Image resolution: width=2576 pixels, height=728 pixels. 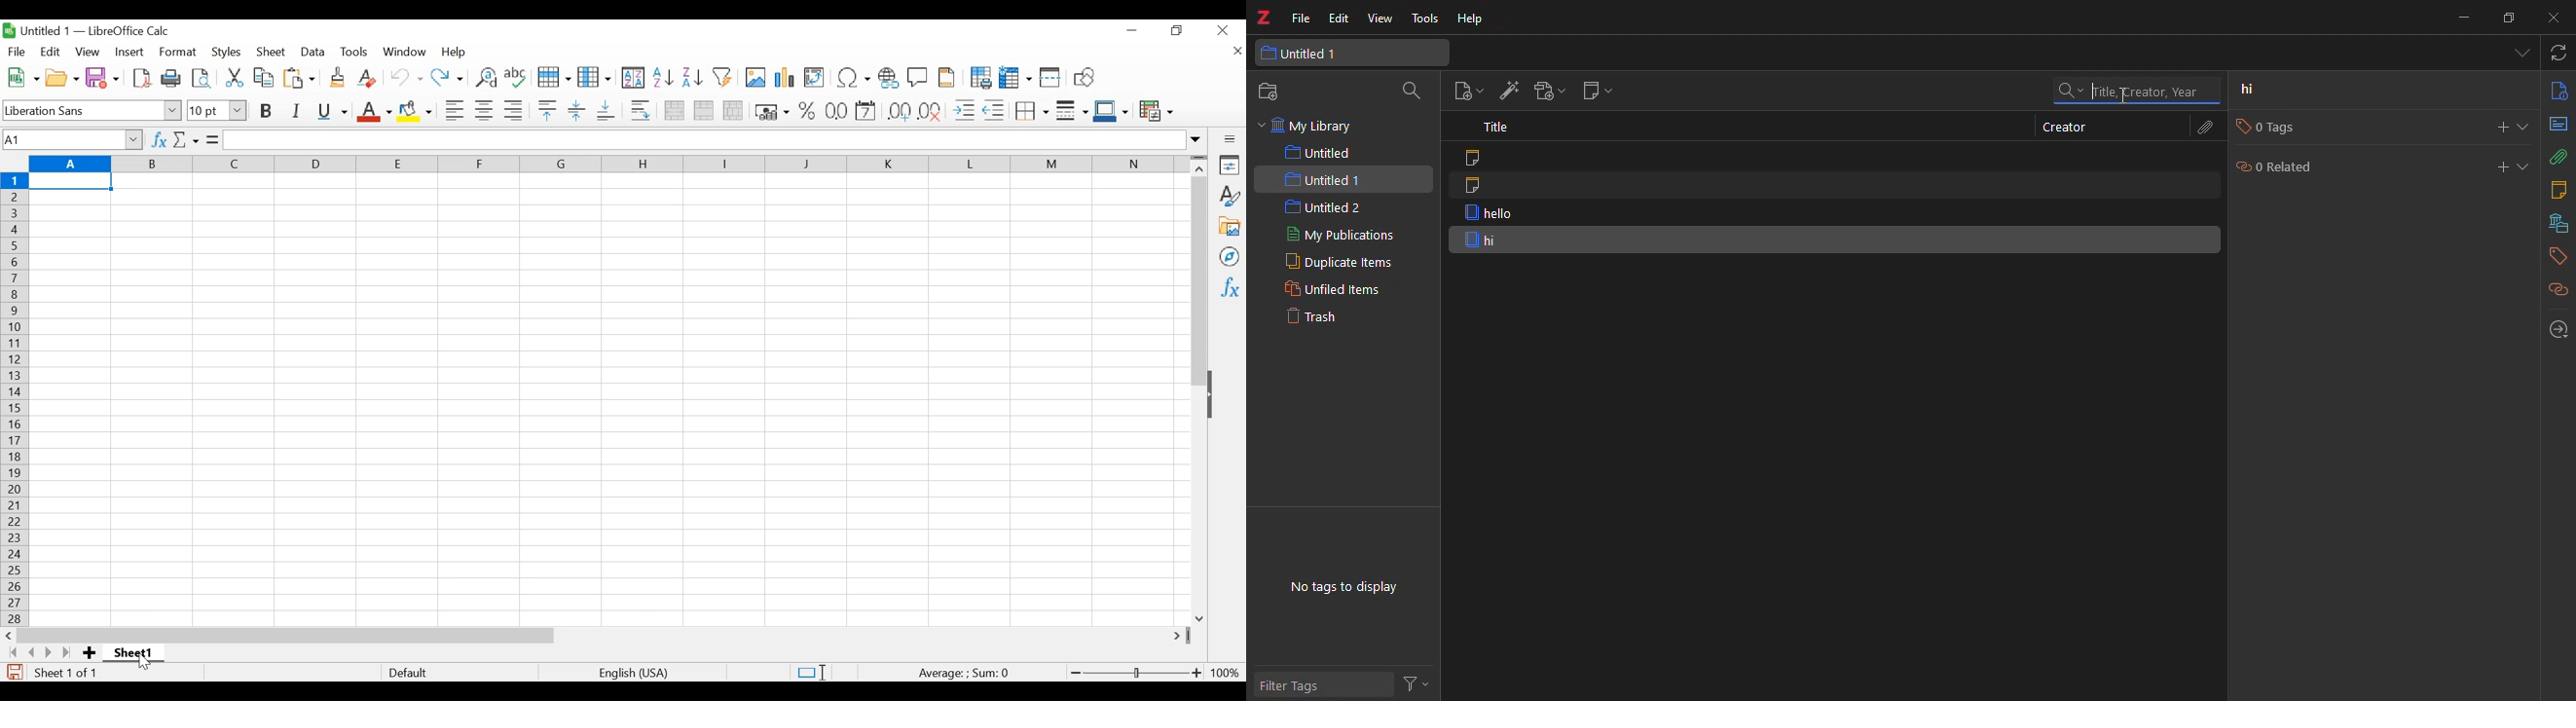 What do you see at coordinates (1111, 112) in the screenshot?
I see `Border Color` at bounding box center [1111, 112].